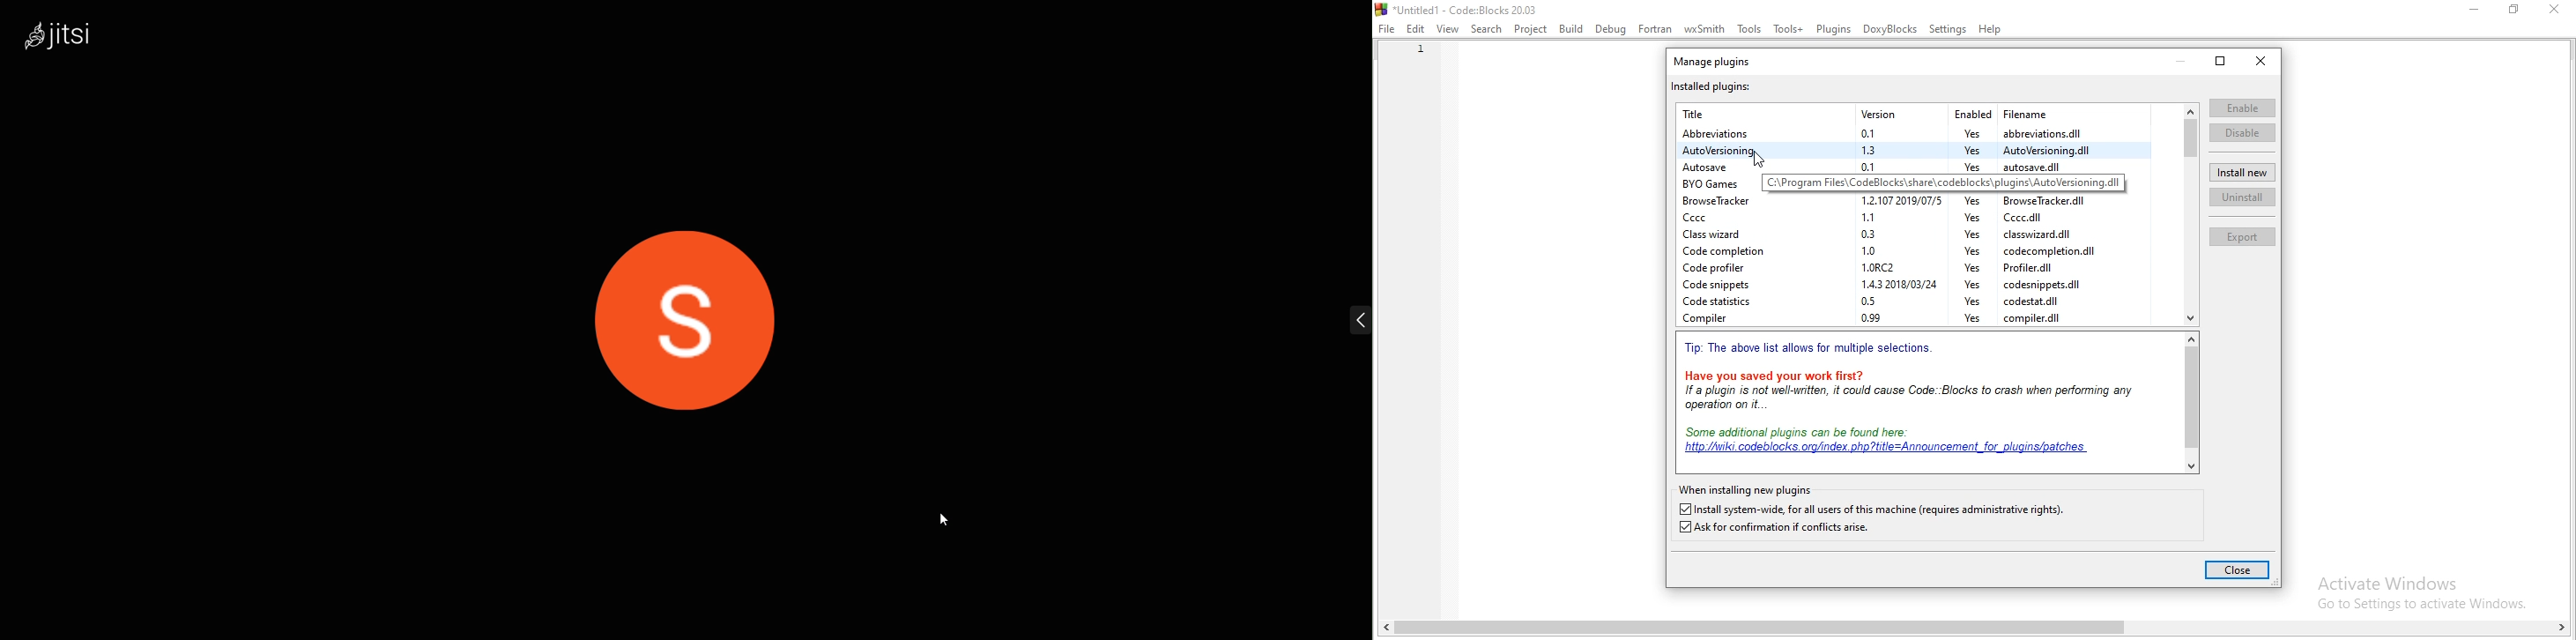 This screenshot has height=644, width=2576. Describe the element at coordinates (1572, 28) in the screenshot. I see `Bulid` at that location.